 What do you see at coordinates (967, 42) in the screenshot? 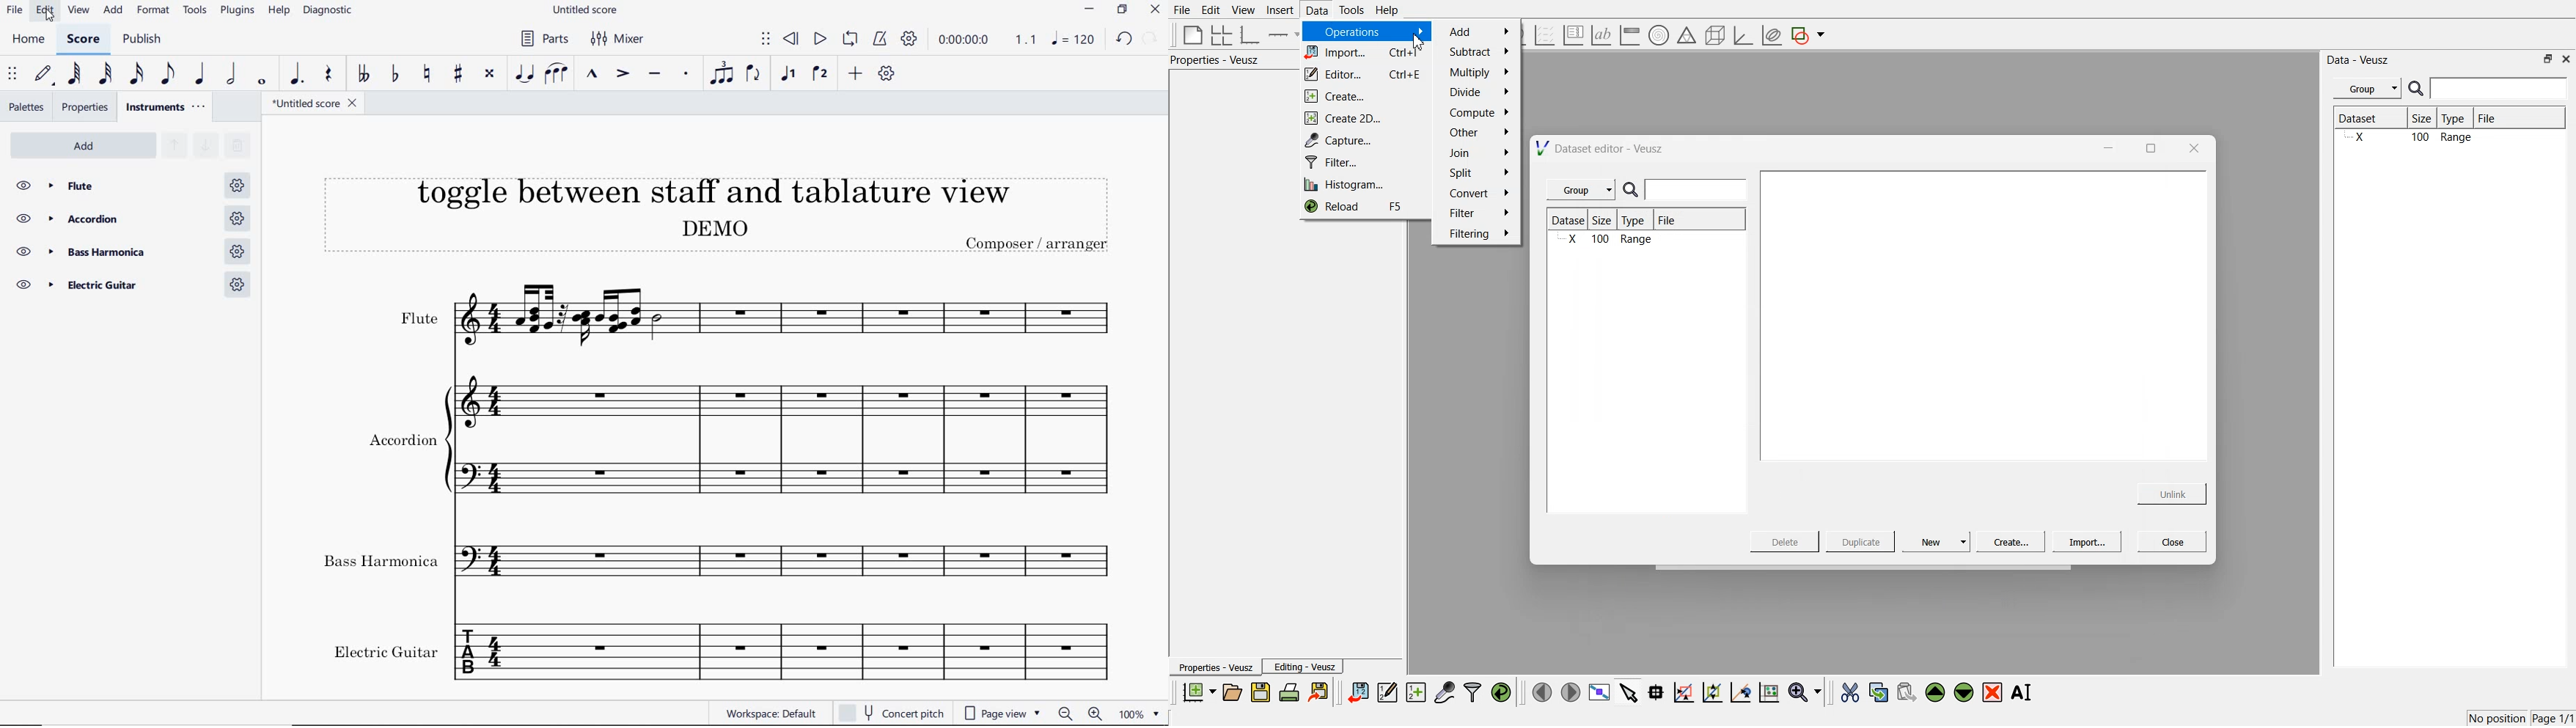
I see `playback time` at bounding box center [967, 42].